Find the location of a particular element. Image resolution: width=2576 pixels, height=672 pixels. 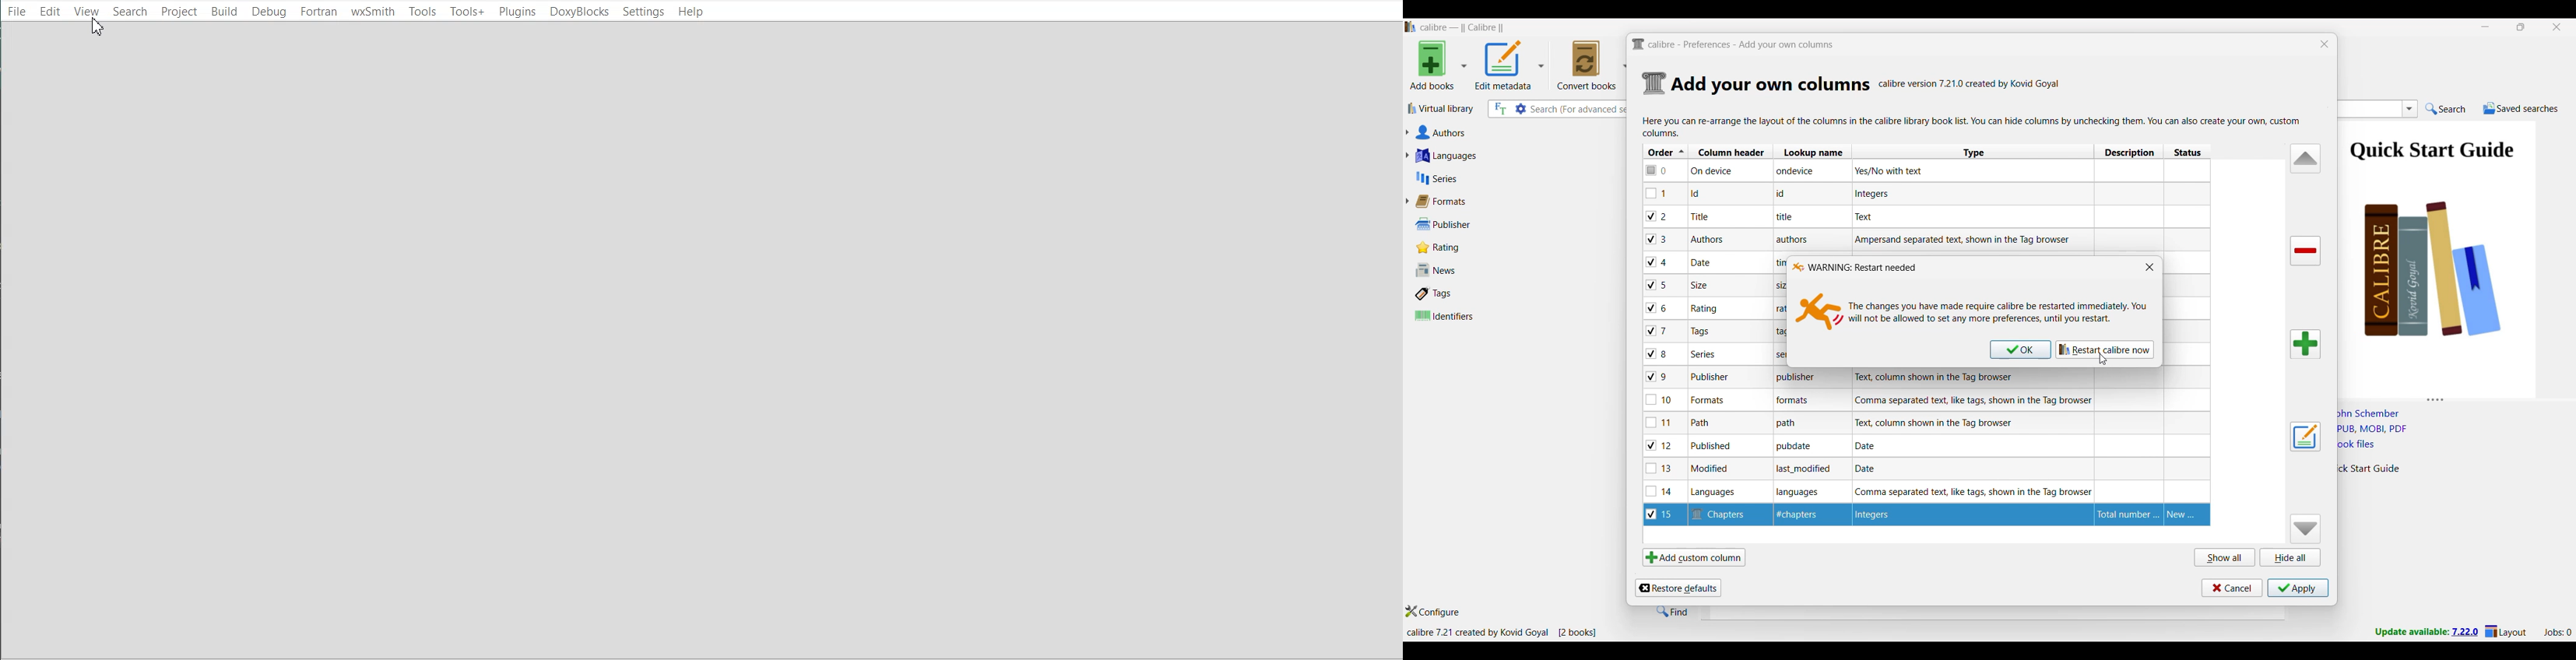

cursor is located at coordinates (2106, 362).